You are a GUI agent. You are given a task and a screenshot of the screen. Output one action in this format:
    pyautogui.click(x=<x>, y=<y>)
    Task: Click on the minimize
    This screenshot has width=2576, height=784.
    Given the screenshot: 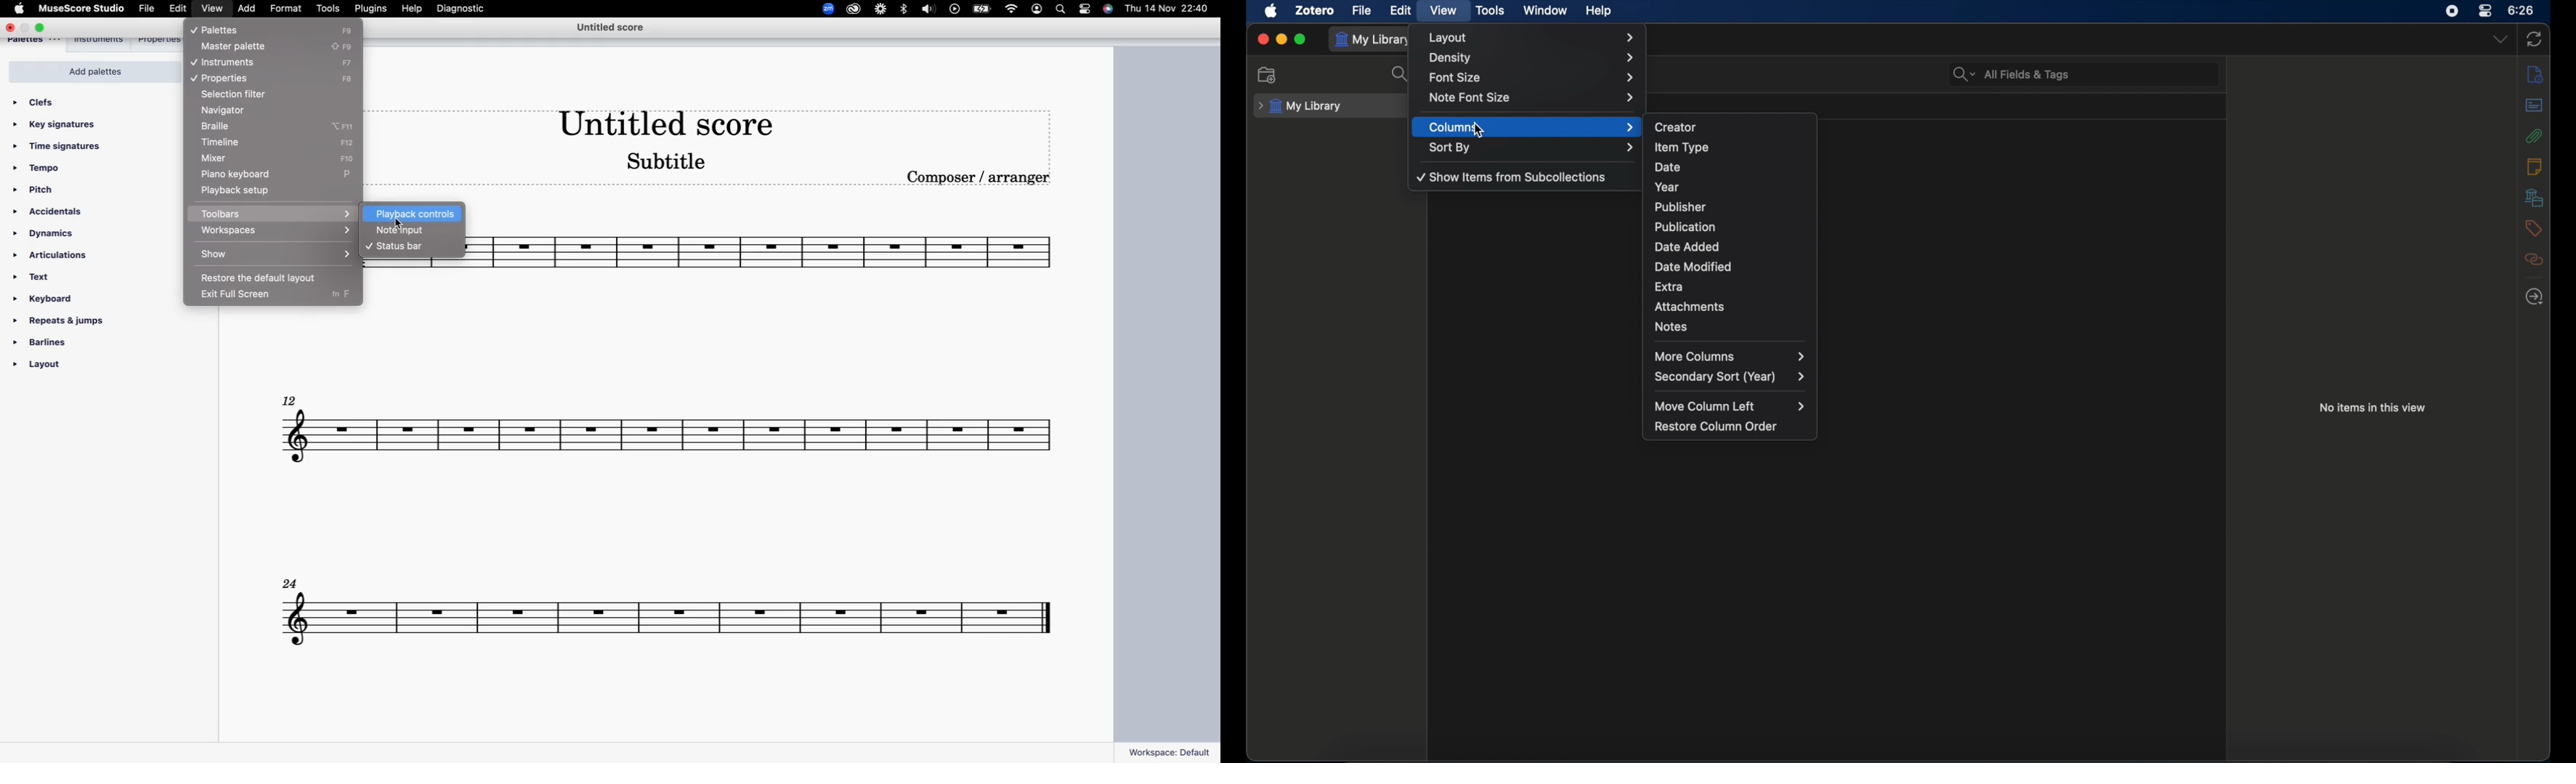 What is the action you would take?
    pyautogui.click(x=26, y=27)
    